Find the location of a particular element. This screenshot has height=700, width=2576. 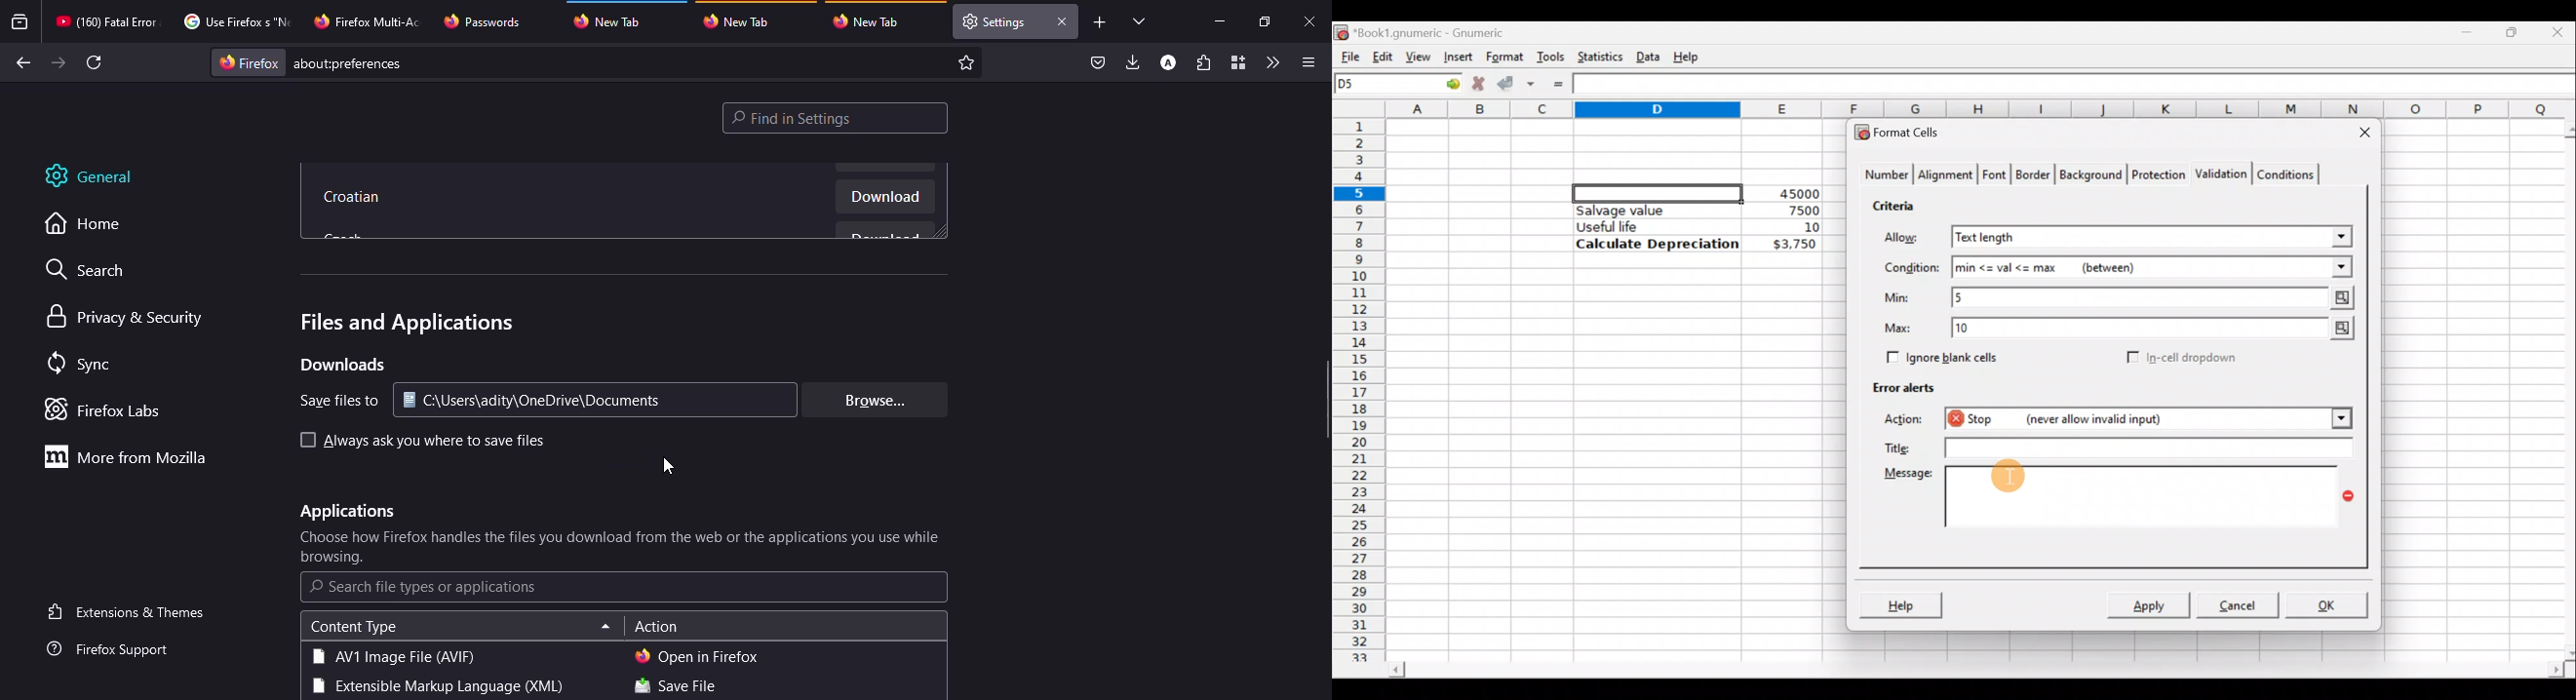

Close is located at coordinates (2560, 31).